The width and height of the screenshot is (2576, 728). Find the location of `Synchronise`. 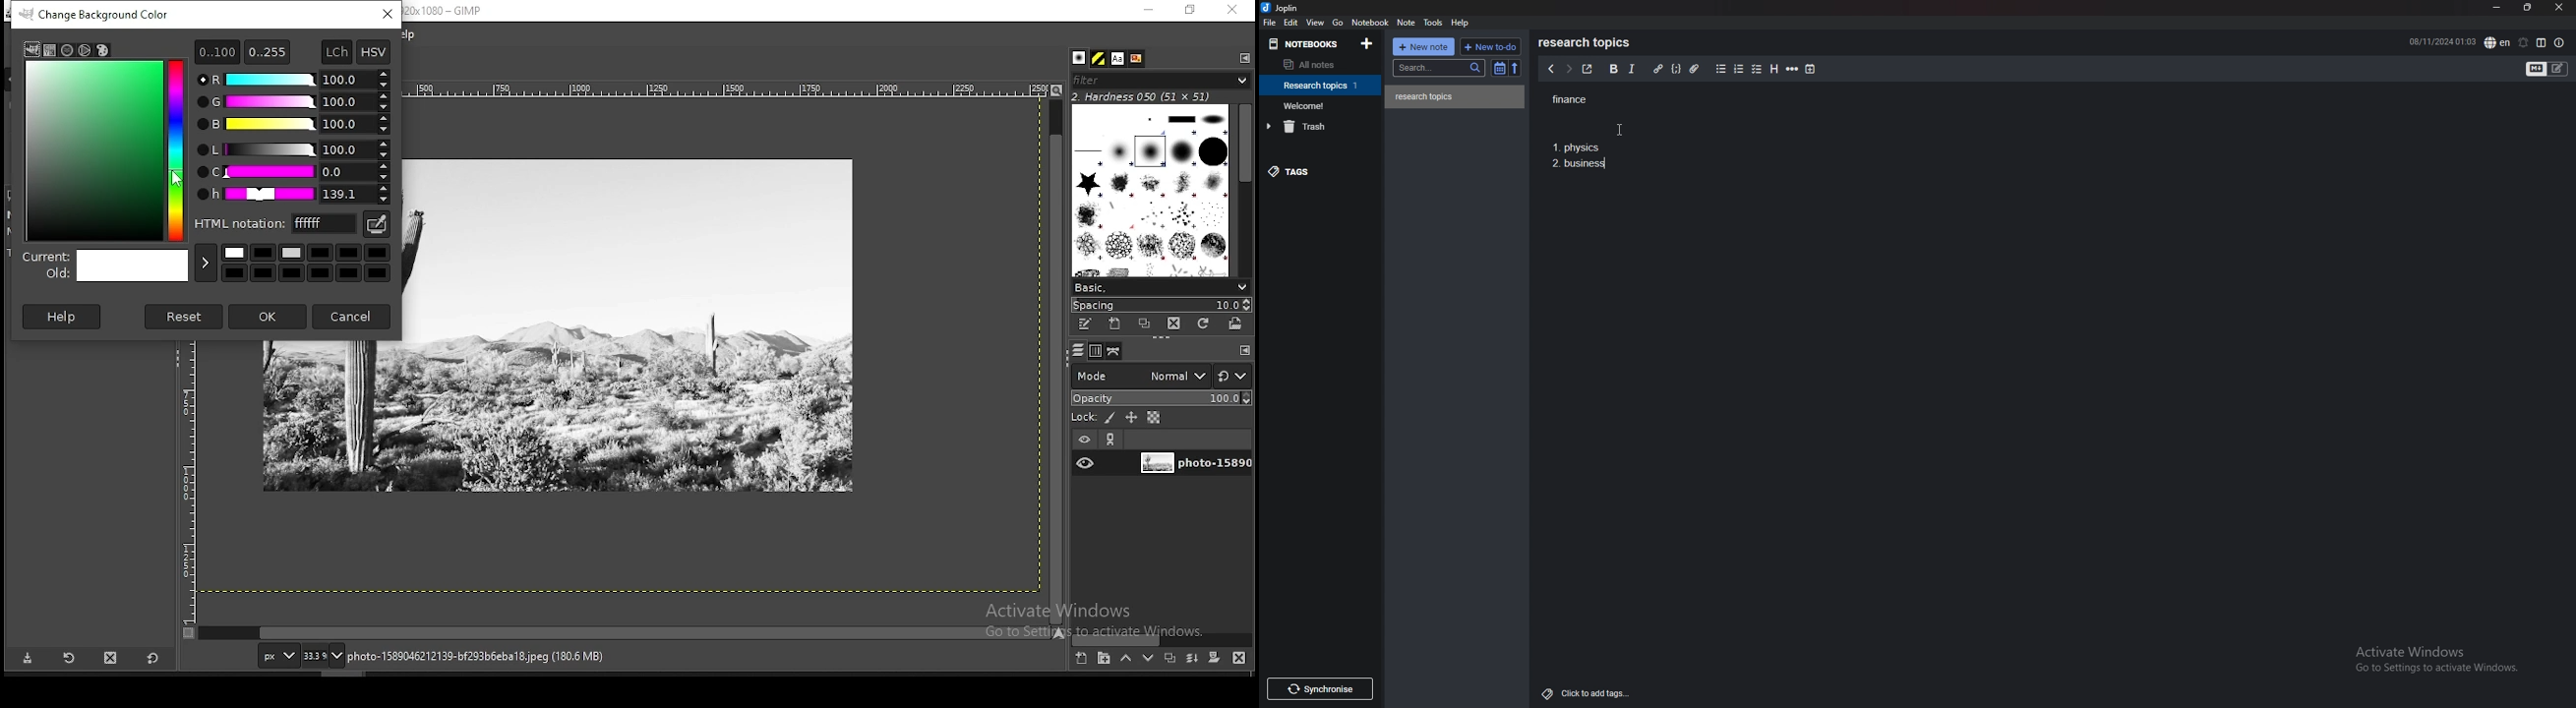

Synchronise is located at coordinates (1323, 688).